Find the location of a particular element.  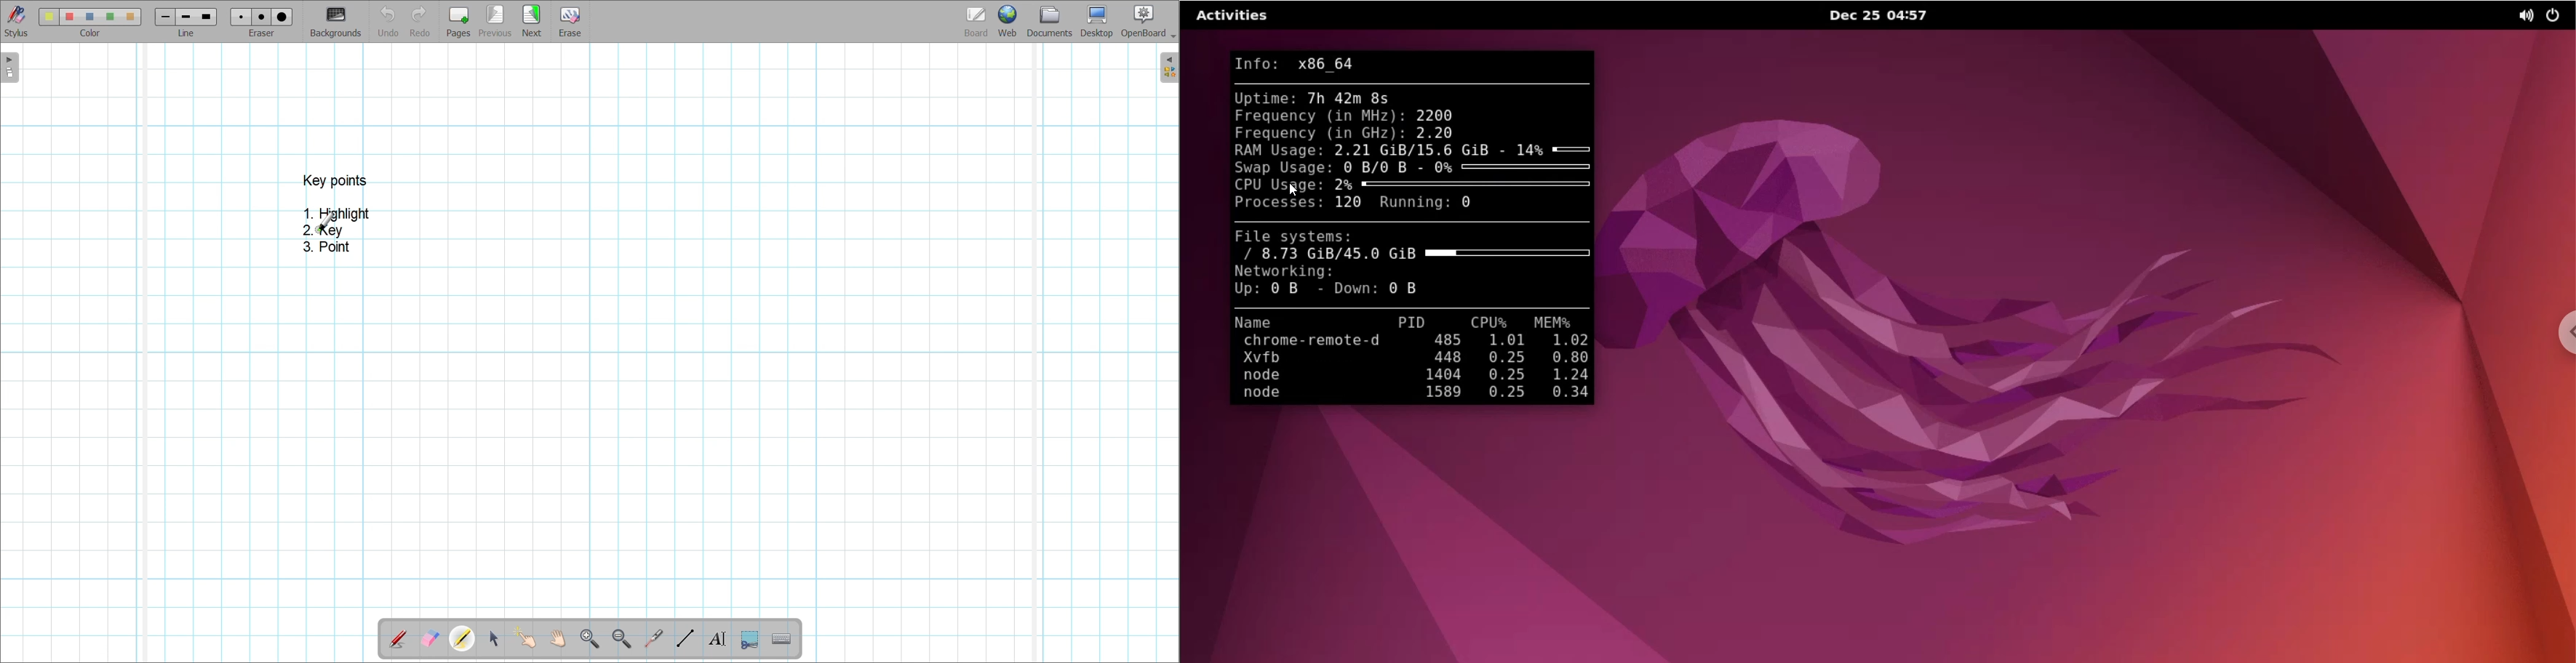

Draw lines is located at coordinates (685, 638).